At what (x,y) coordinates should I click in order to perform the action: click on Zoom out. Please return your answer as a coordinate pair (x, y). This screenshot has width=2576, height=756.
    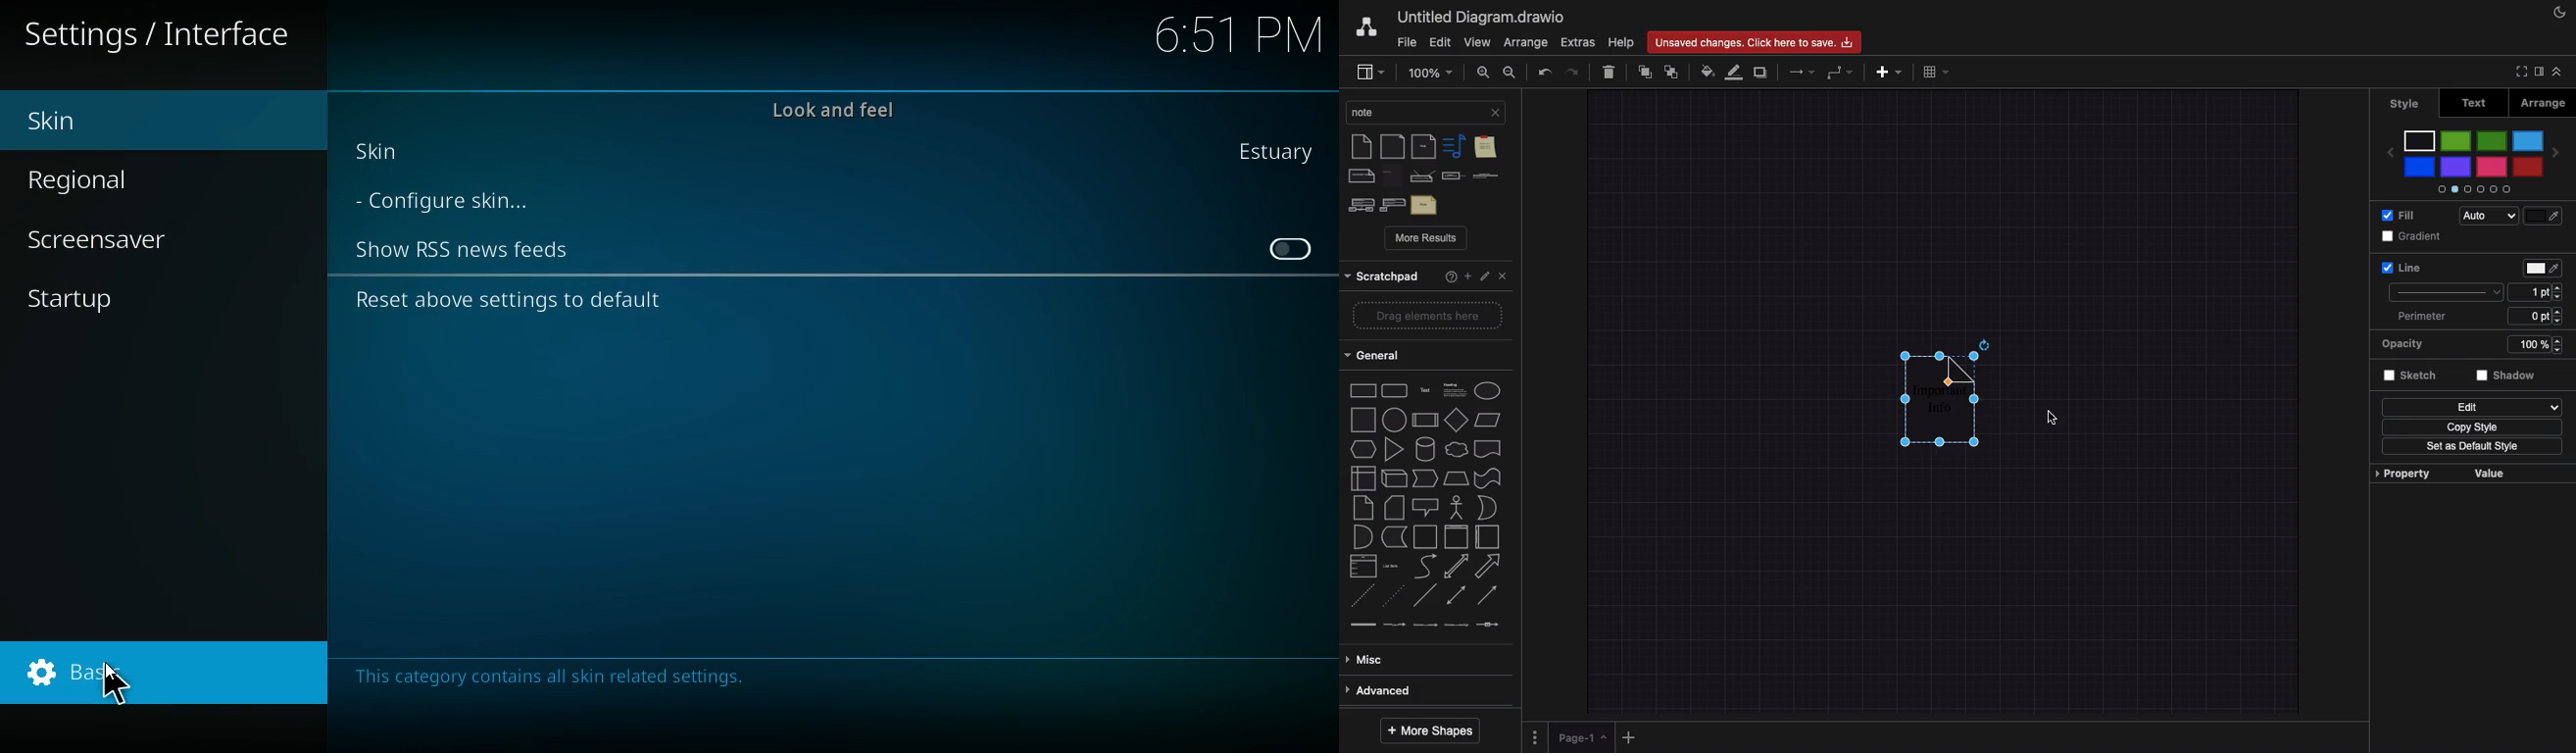
    Looking at the image, I should click on (1512, 71).